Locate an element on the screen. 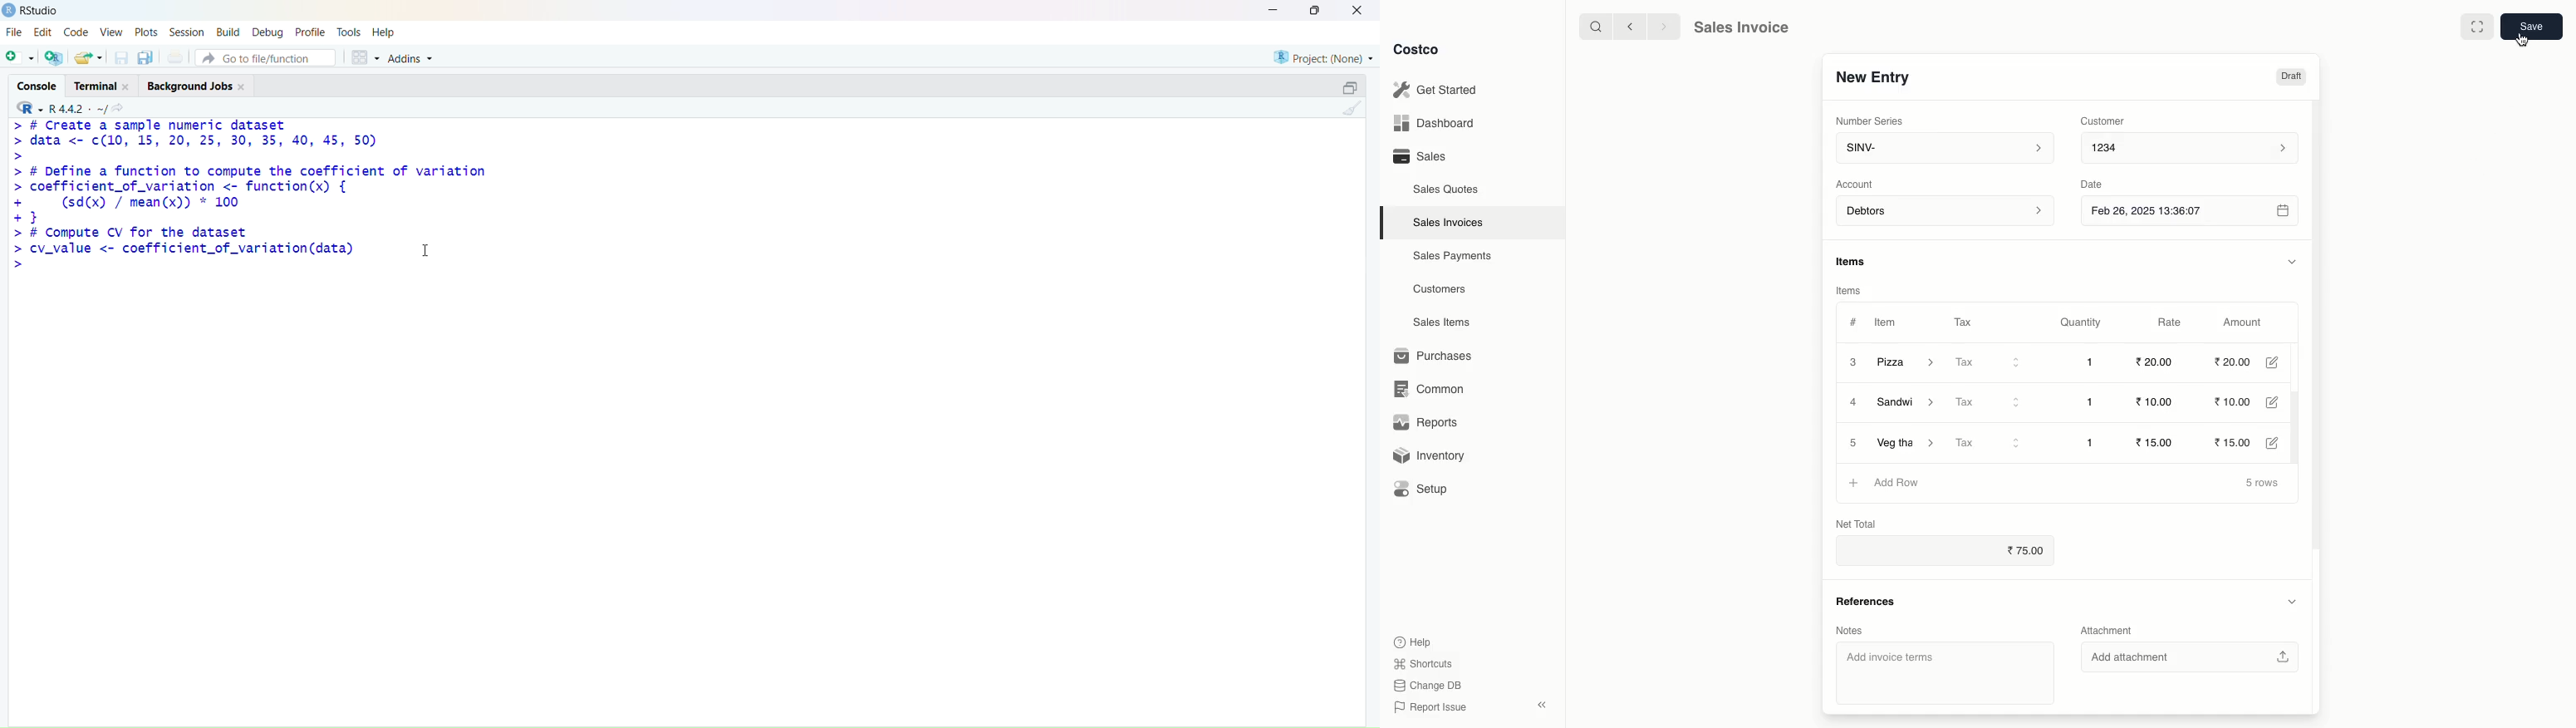  Edit is located at coordinates (2282, 403).